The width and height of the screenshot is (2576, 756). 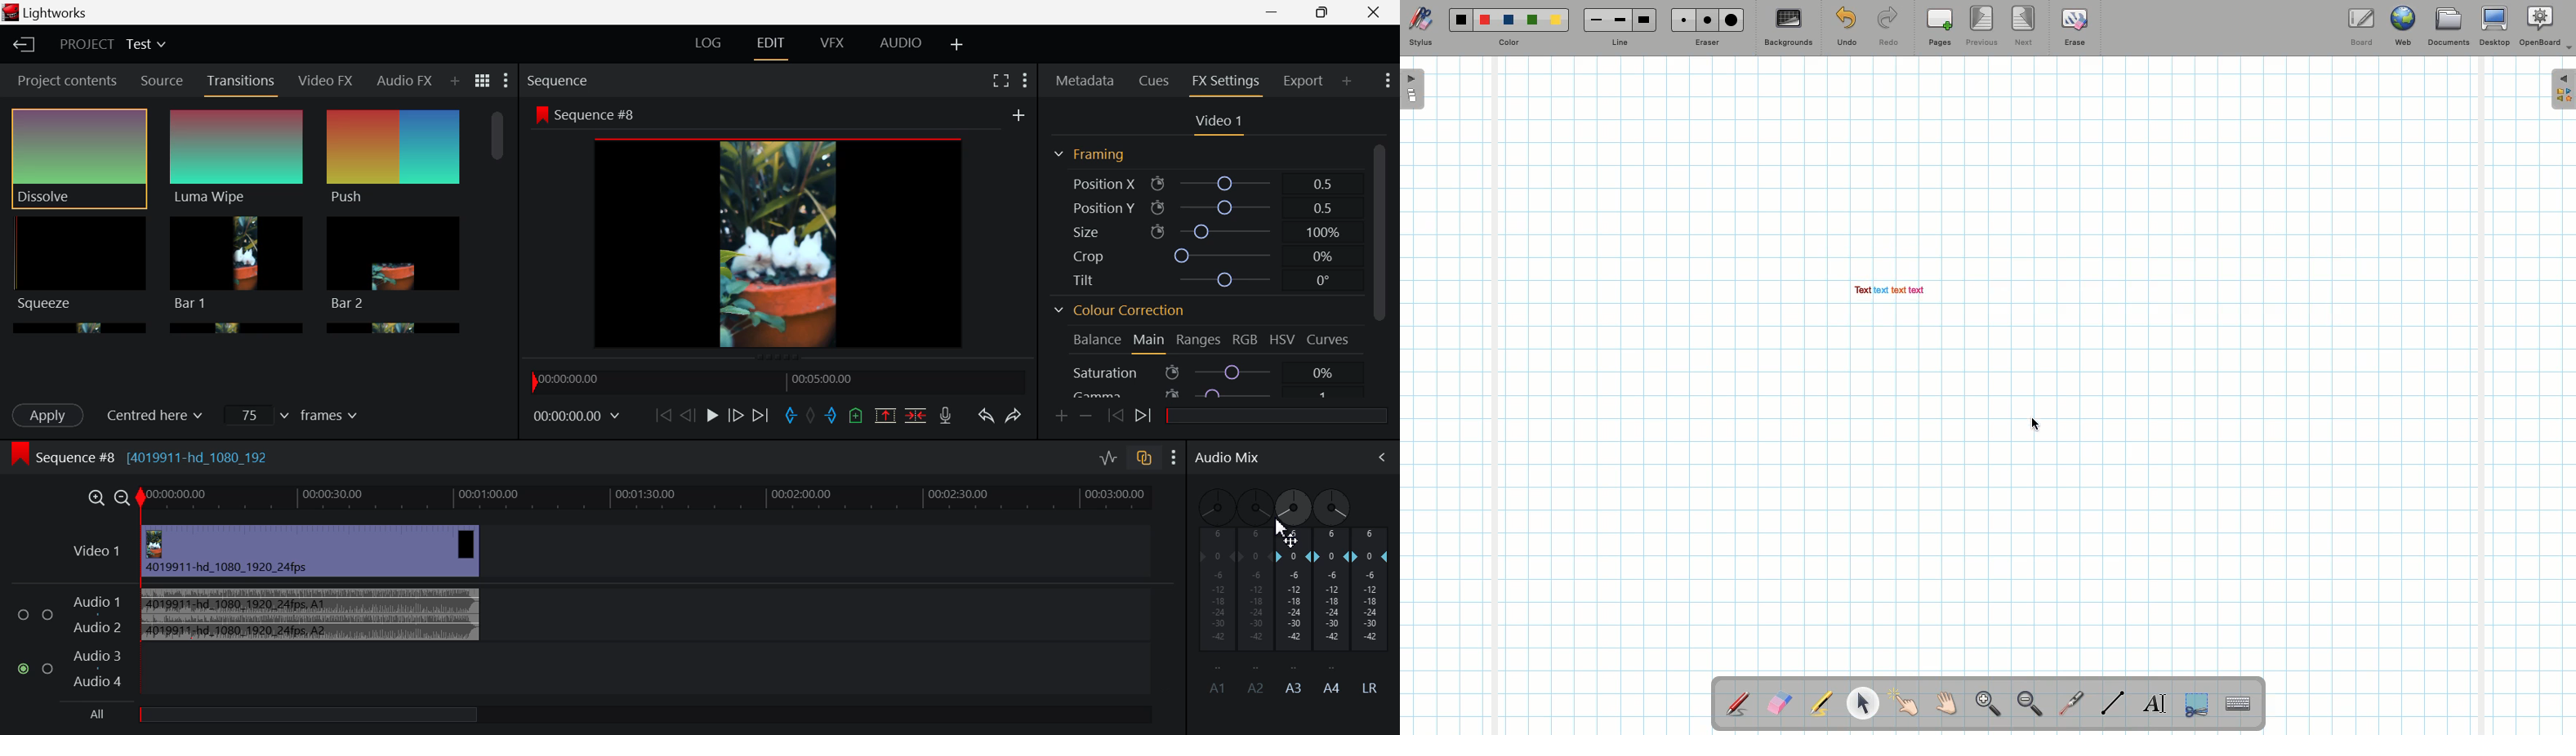 What do you see at coordinates (1211, 591) in the screenshot?
I see `A1 Channel disabled` at bounding box center [1211, 591].